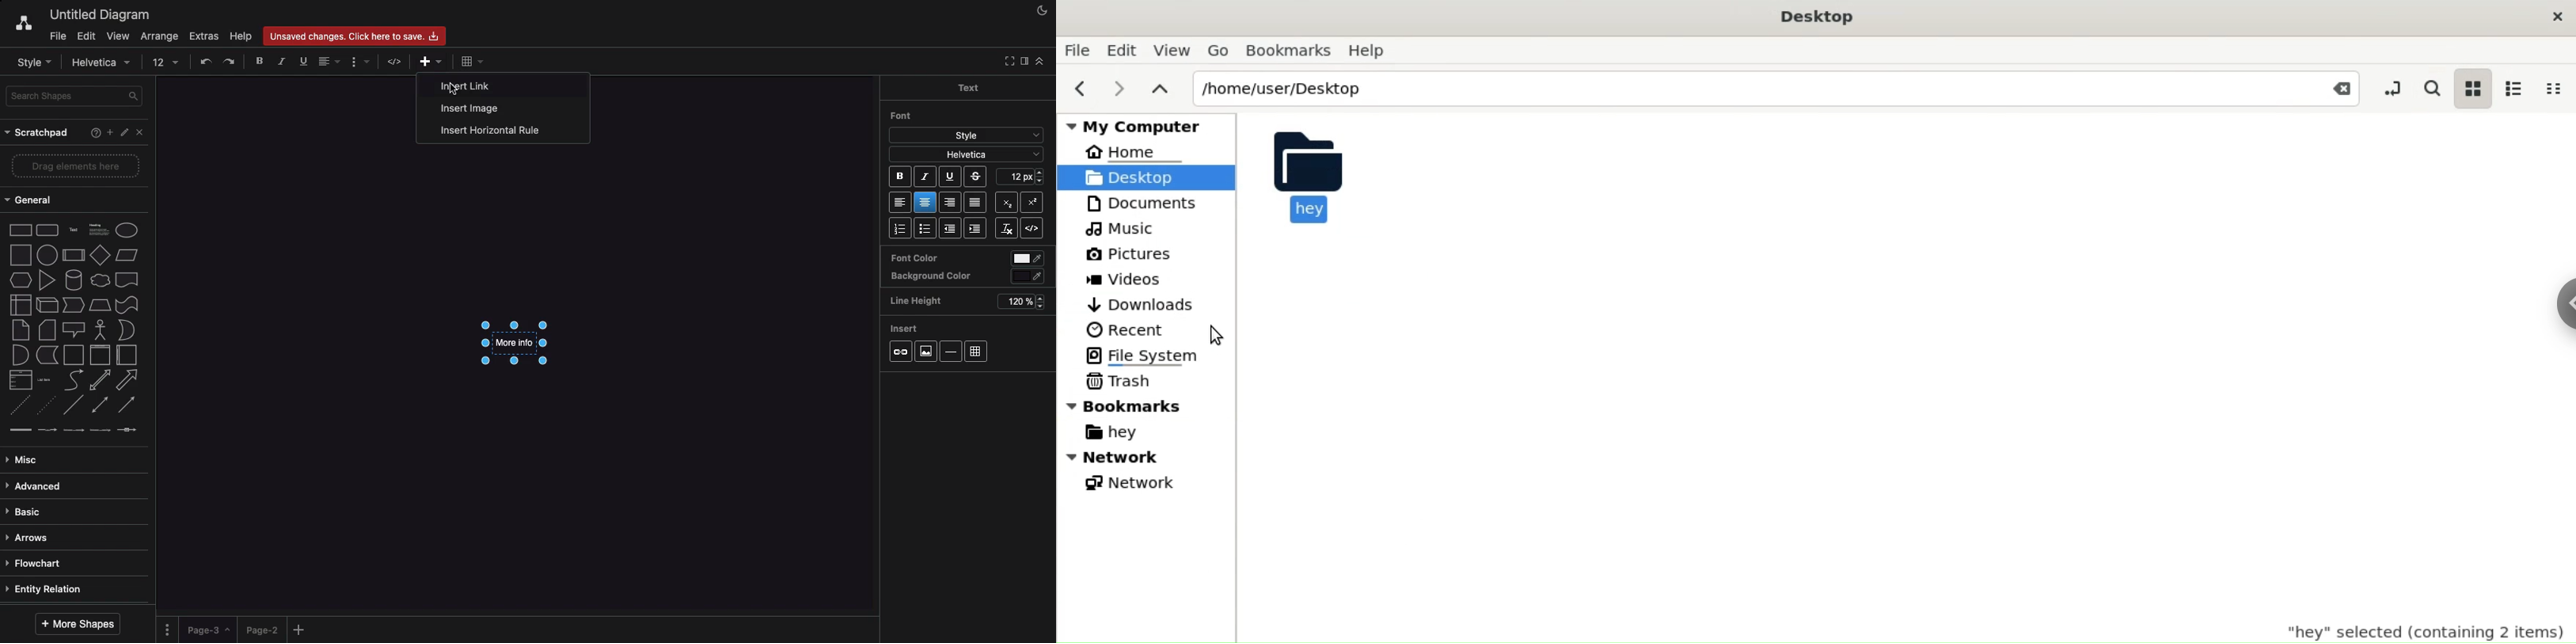 The width and height of the screenshot is (2576, 644). What do you see at coordinates (48, 355) in the screenshot?
I see `data storage` at bounding box center [48, 355].